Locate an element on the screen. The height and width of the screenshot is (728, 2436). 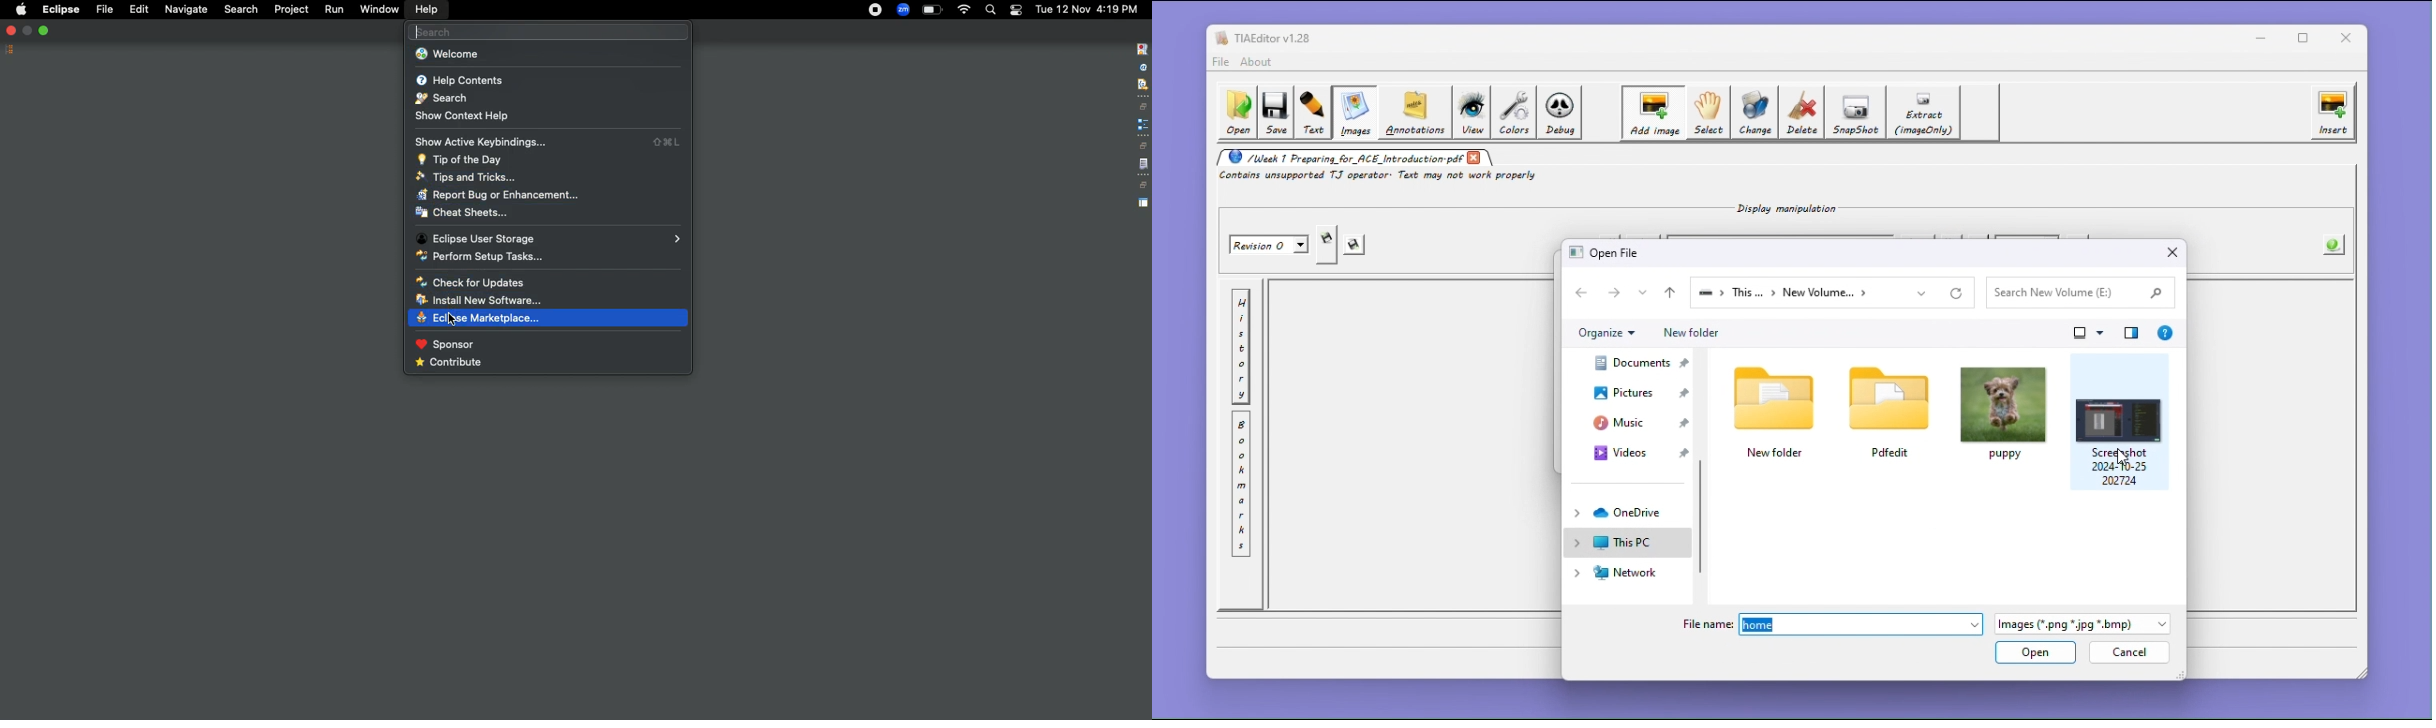
This... > New Volume... > is located at coordinates (1810, 293).